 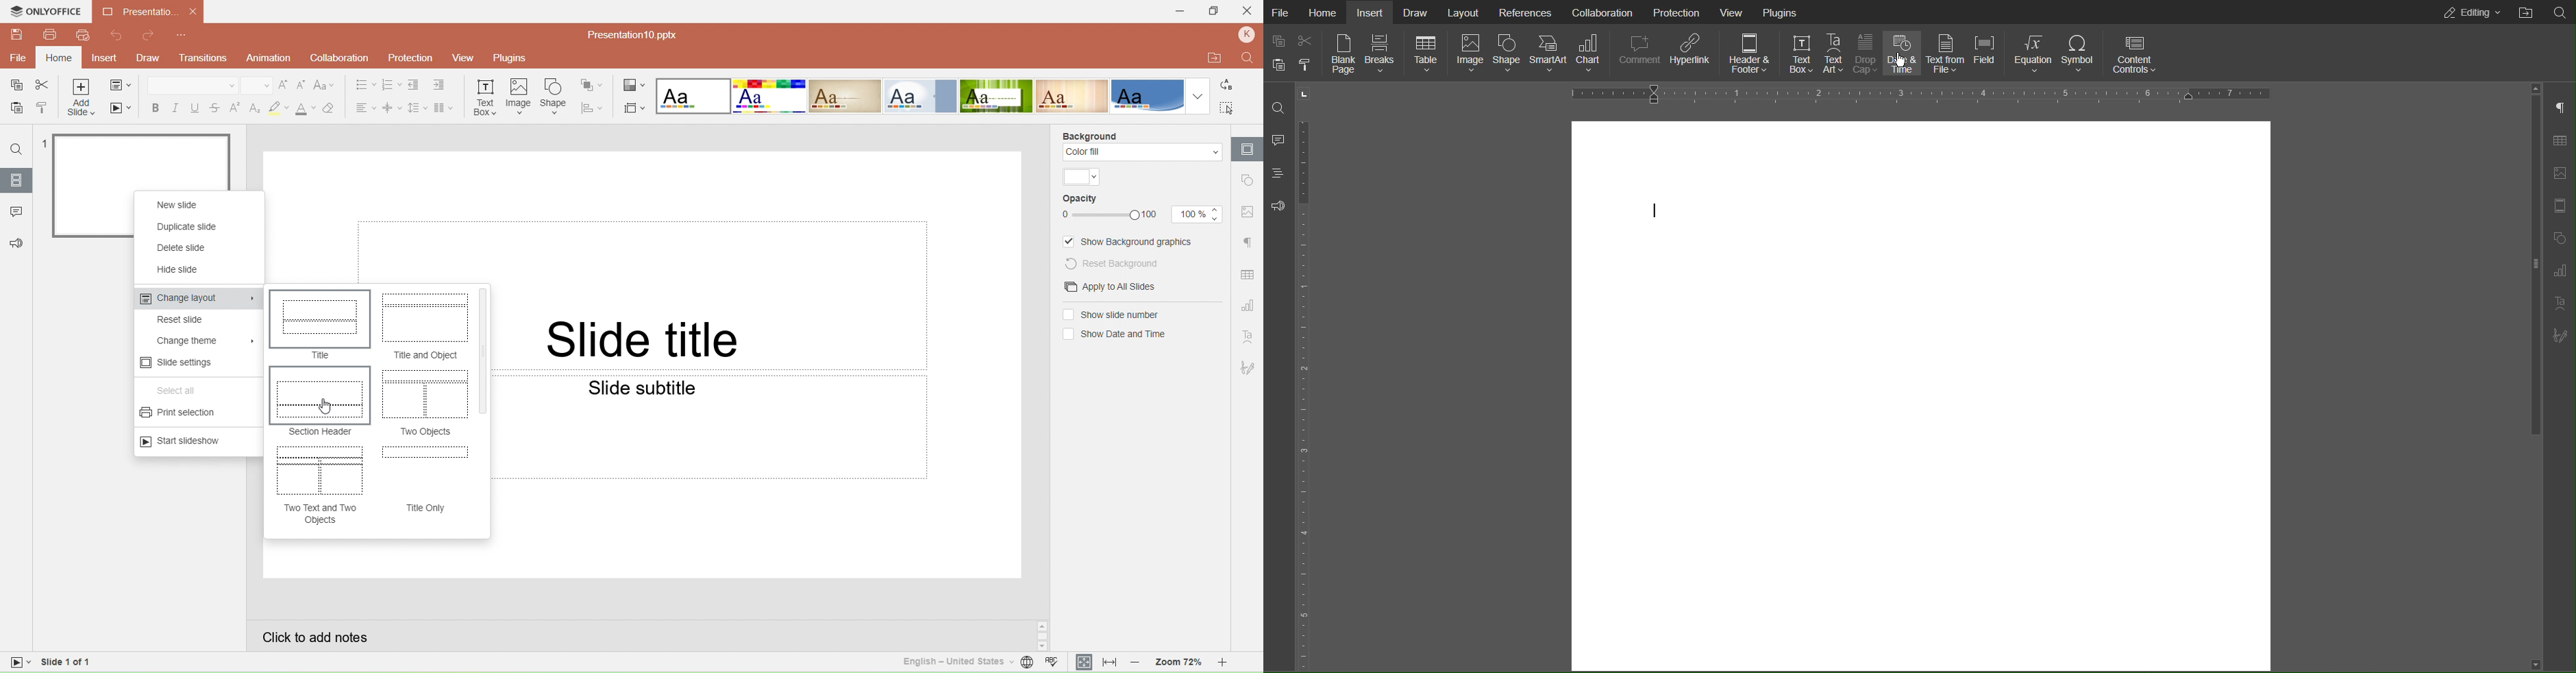 I want to click on Apply to all slides, so click(x=1106, y=287).